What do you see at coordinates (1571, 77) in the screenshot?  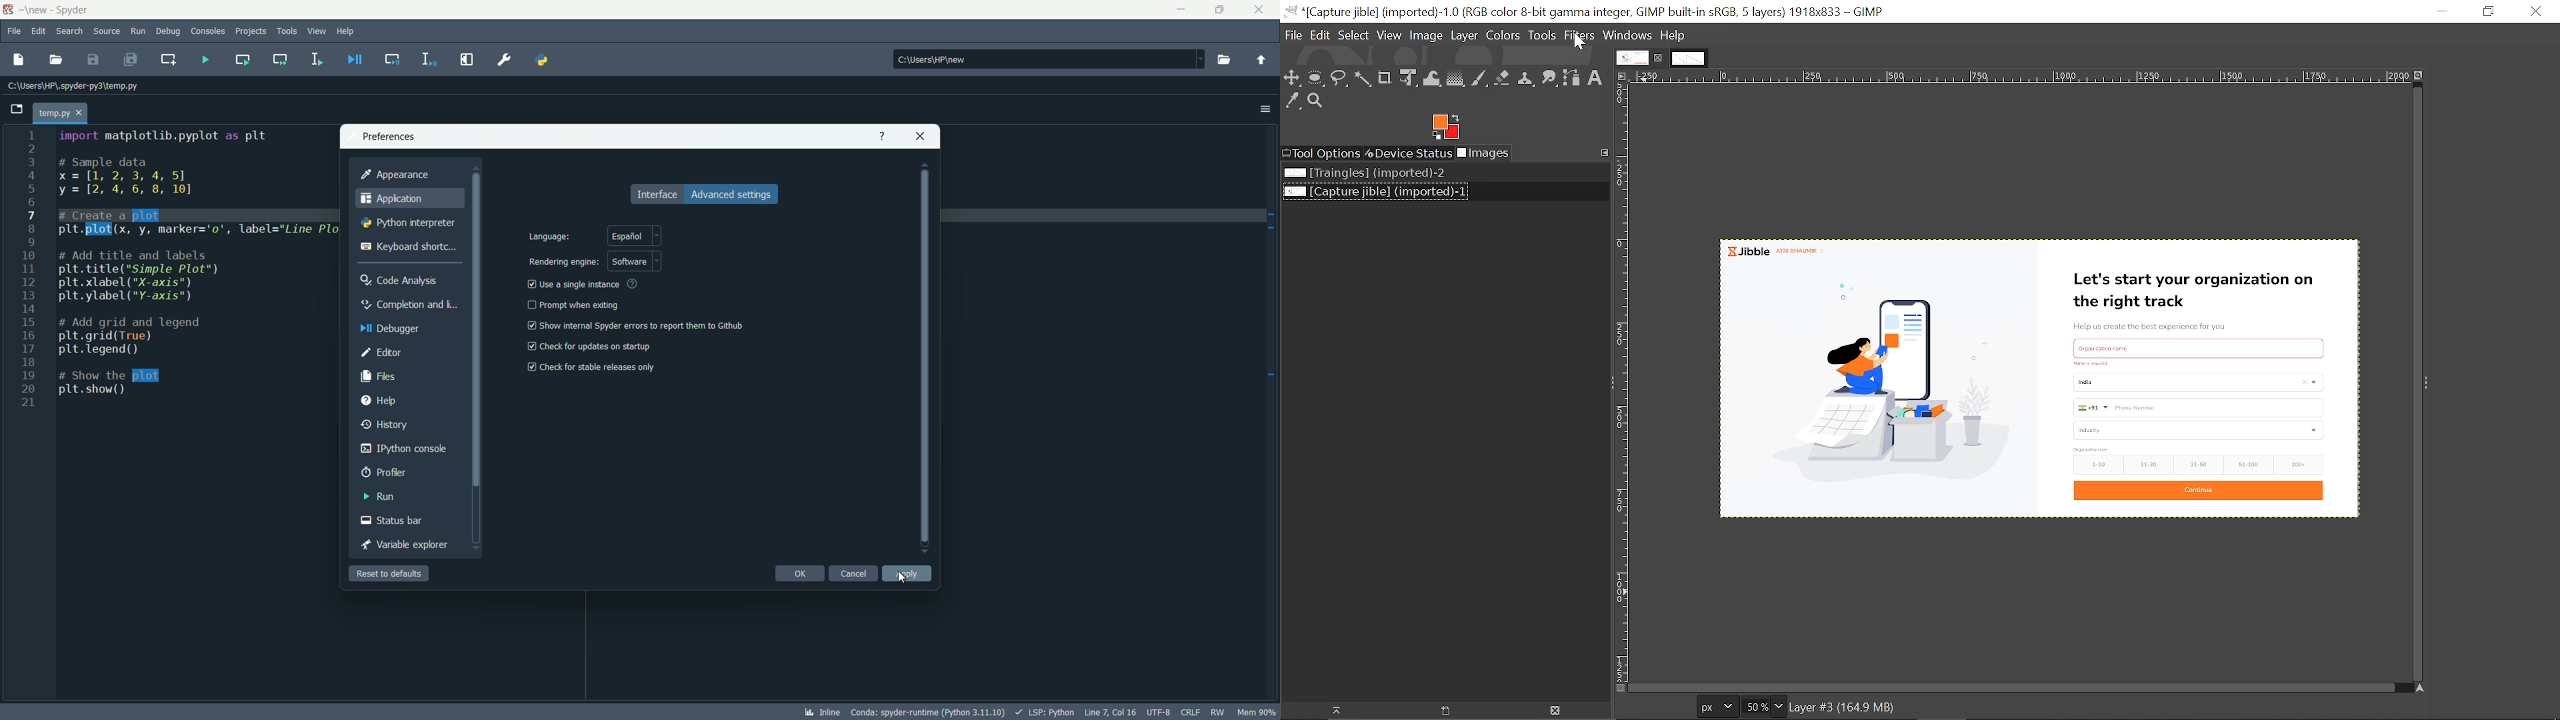 I see `Path tool` at bounding box center [1571, 77].